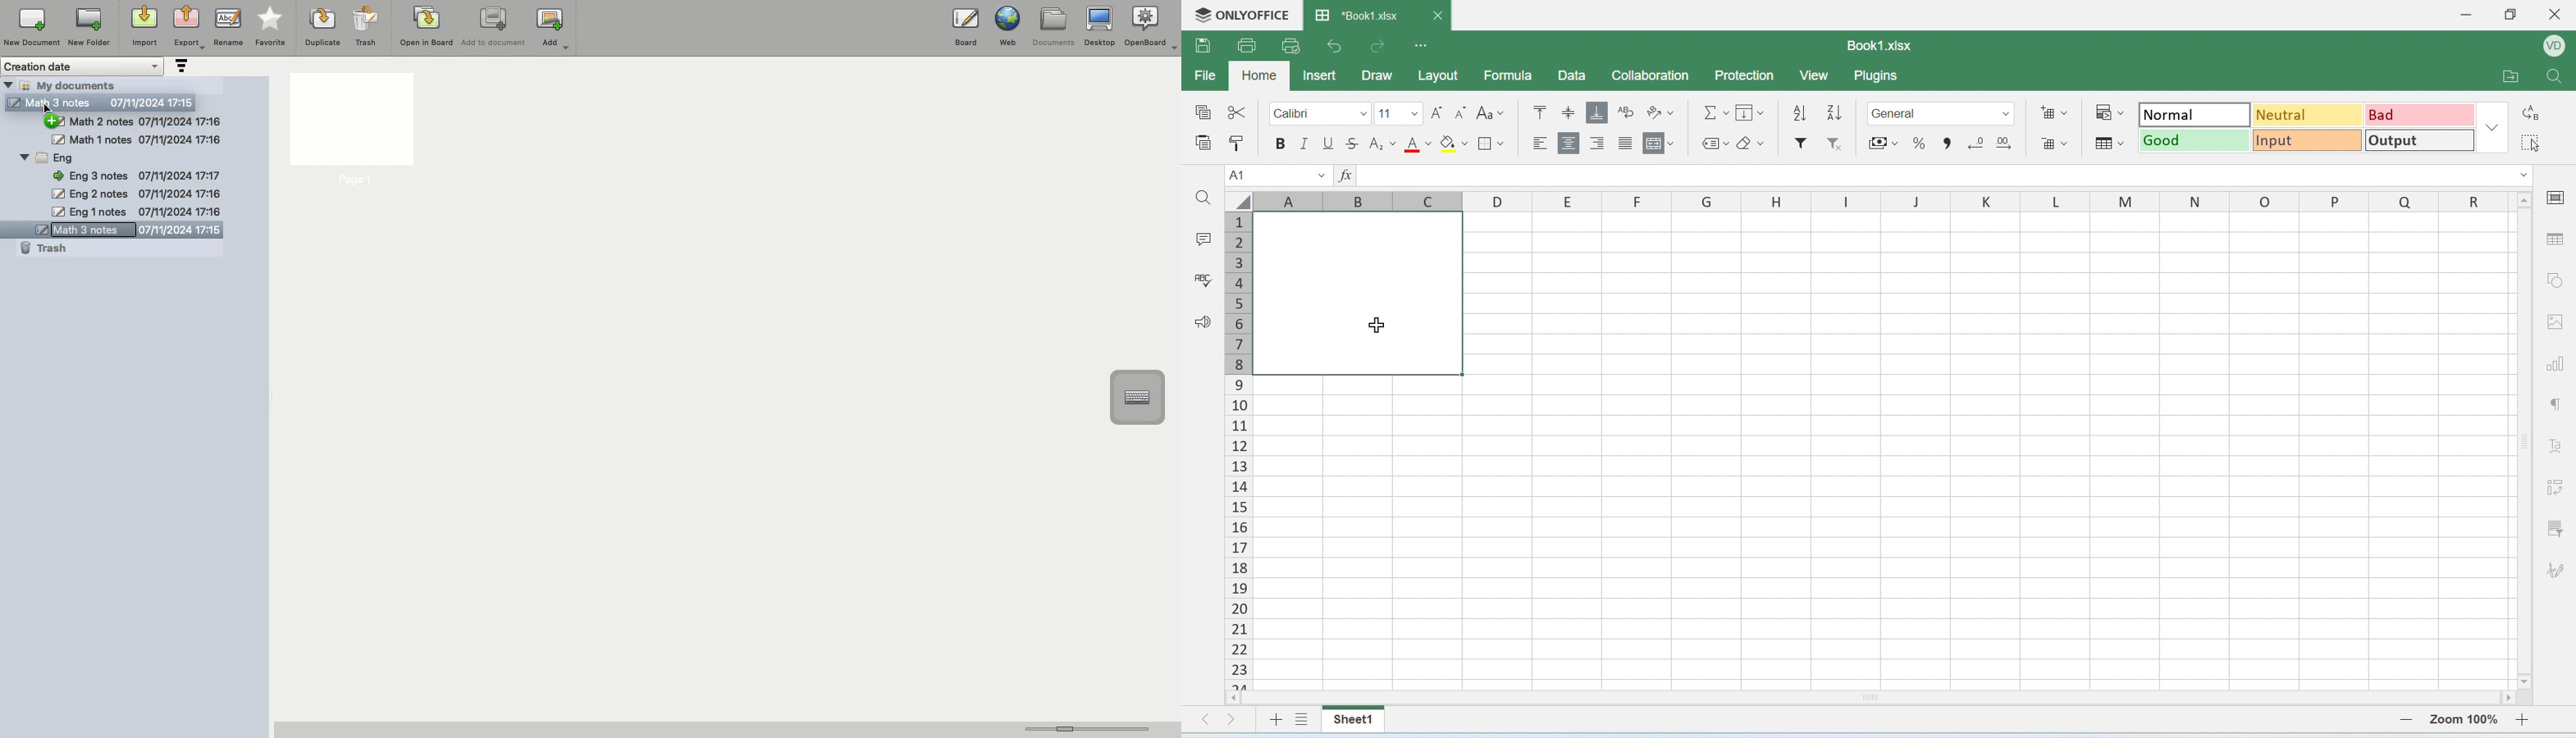 The image size is (2576, 756). Describe the element at coordinates (2556, 45) in the screenshot. I see `profile` at that location.